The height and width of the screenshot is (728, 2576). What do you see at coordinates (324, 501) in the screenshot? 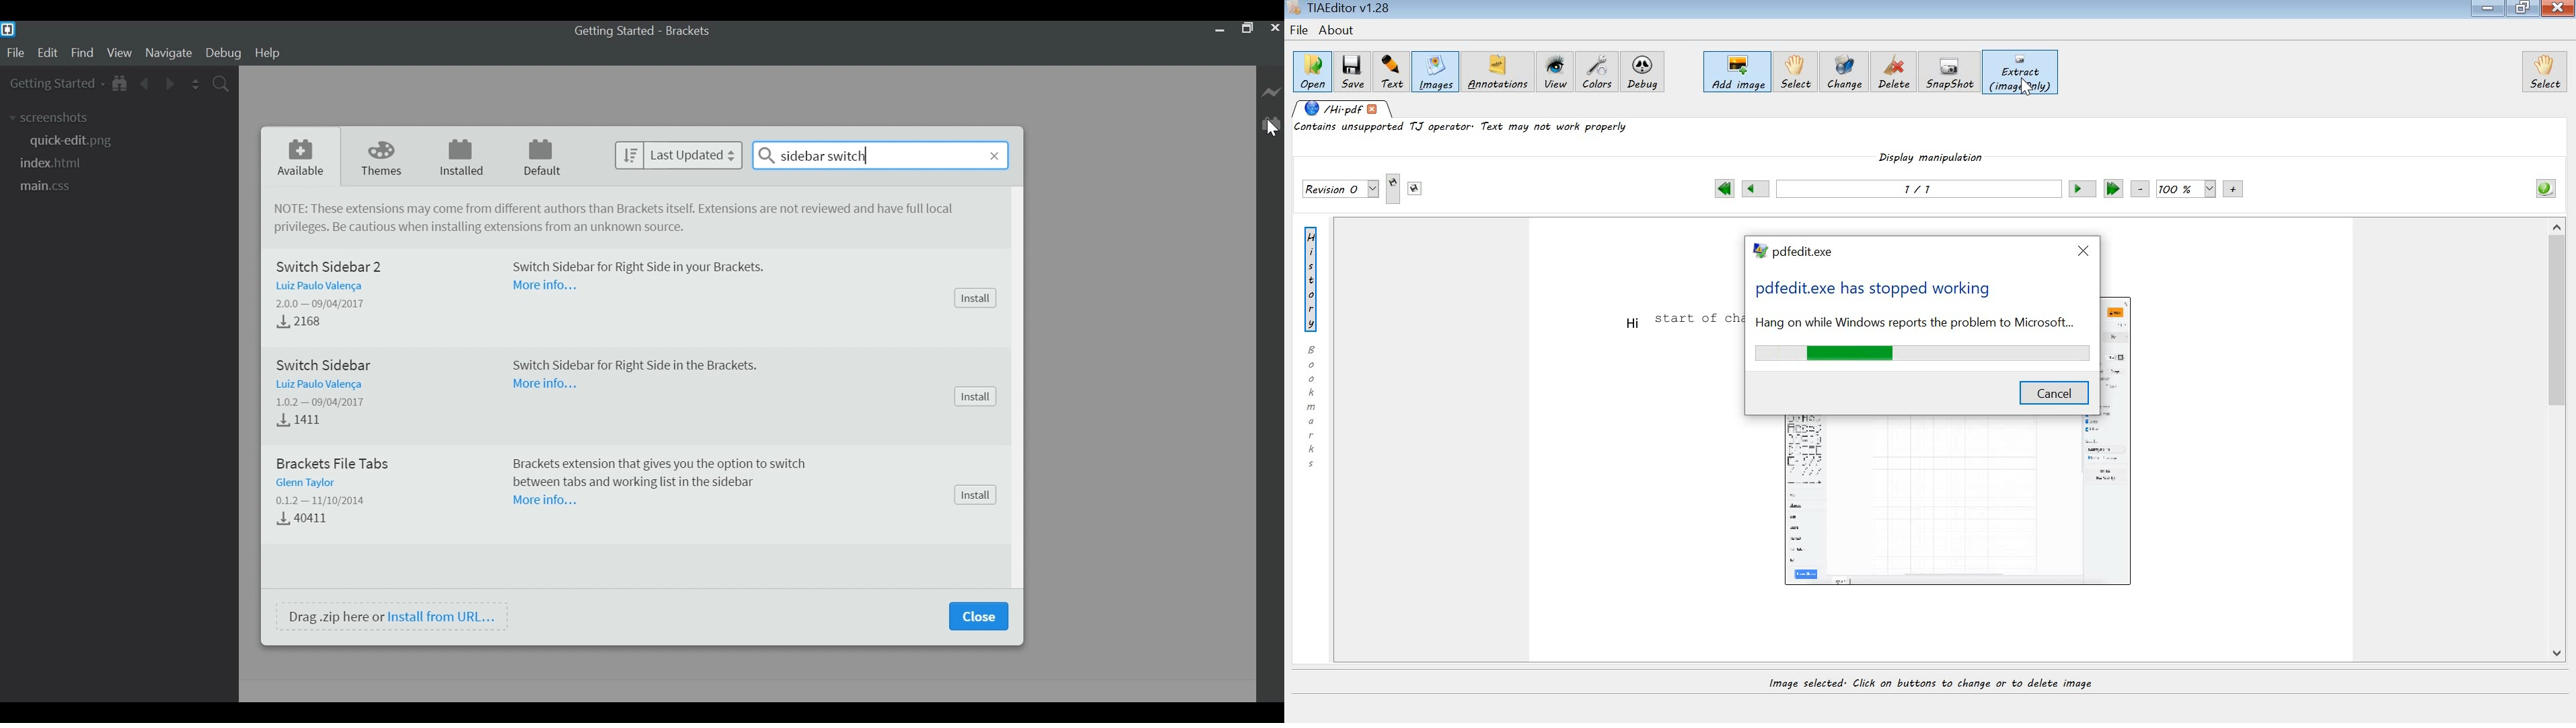
I see `Version - Date Released` at bounding box center [324, 501].